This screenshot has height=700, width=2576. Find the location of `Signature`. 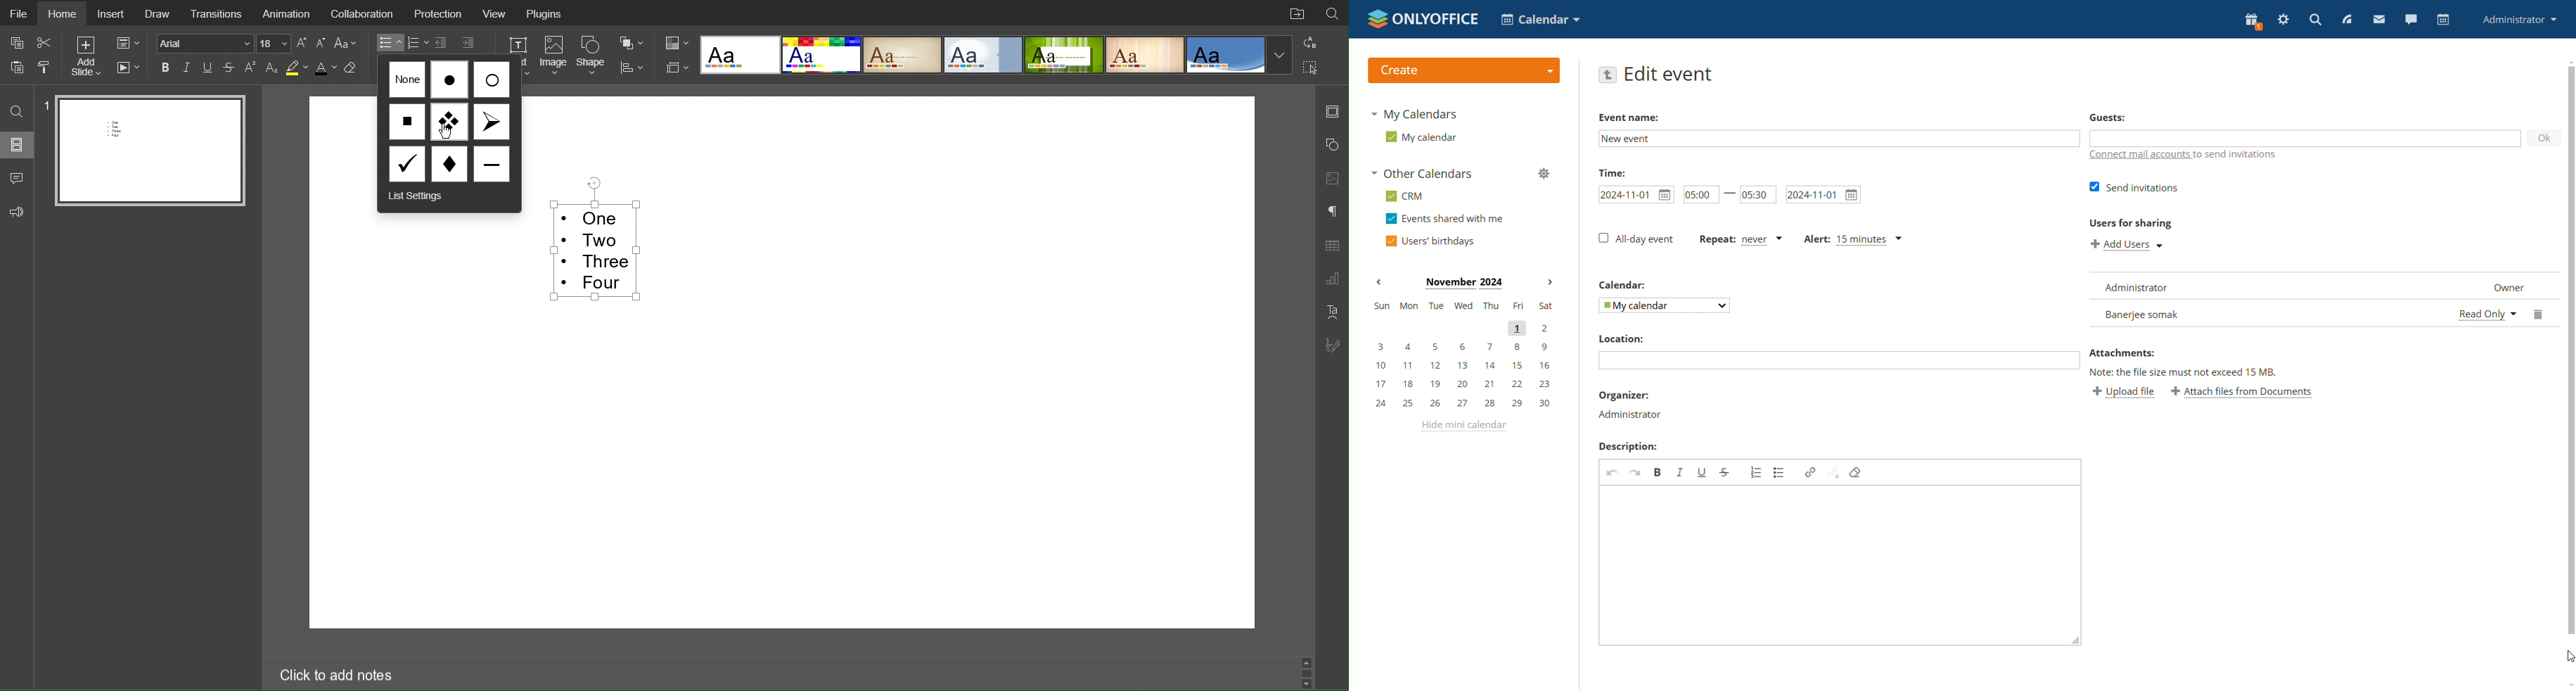

Signature is located at coordinates (1331, 343).